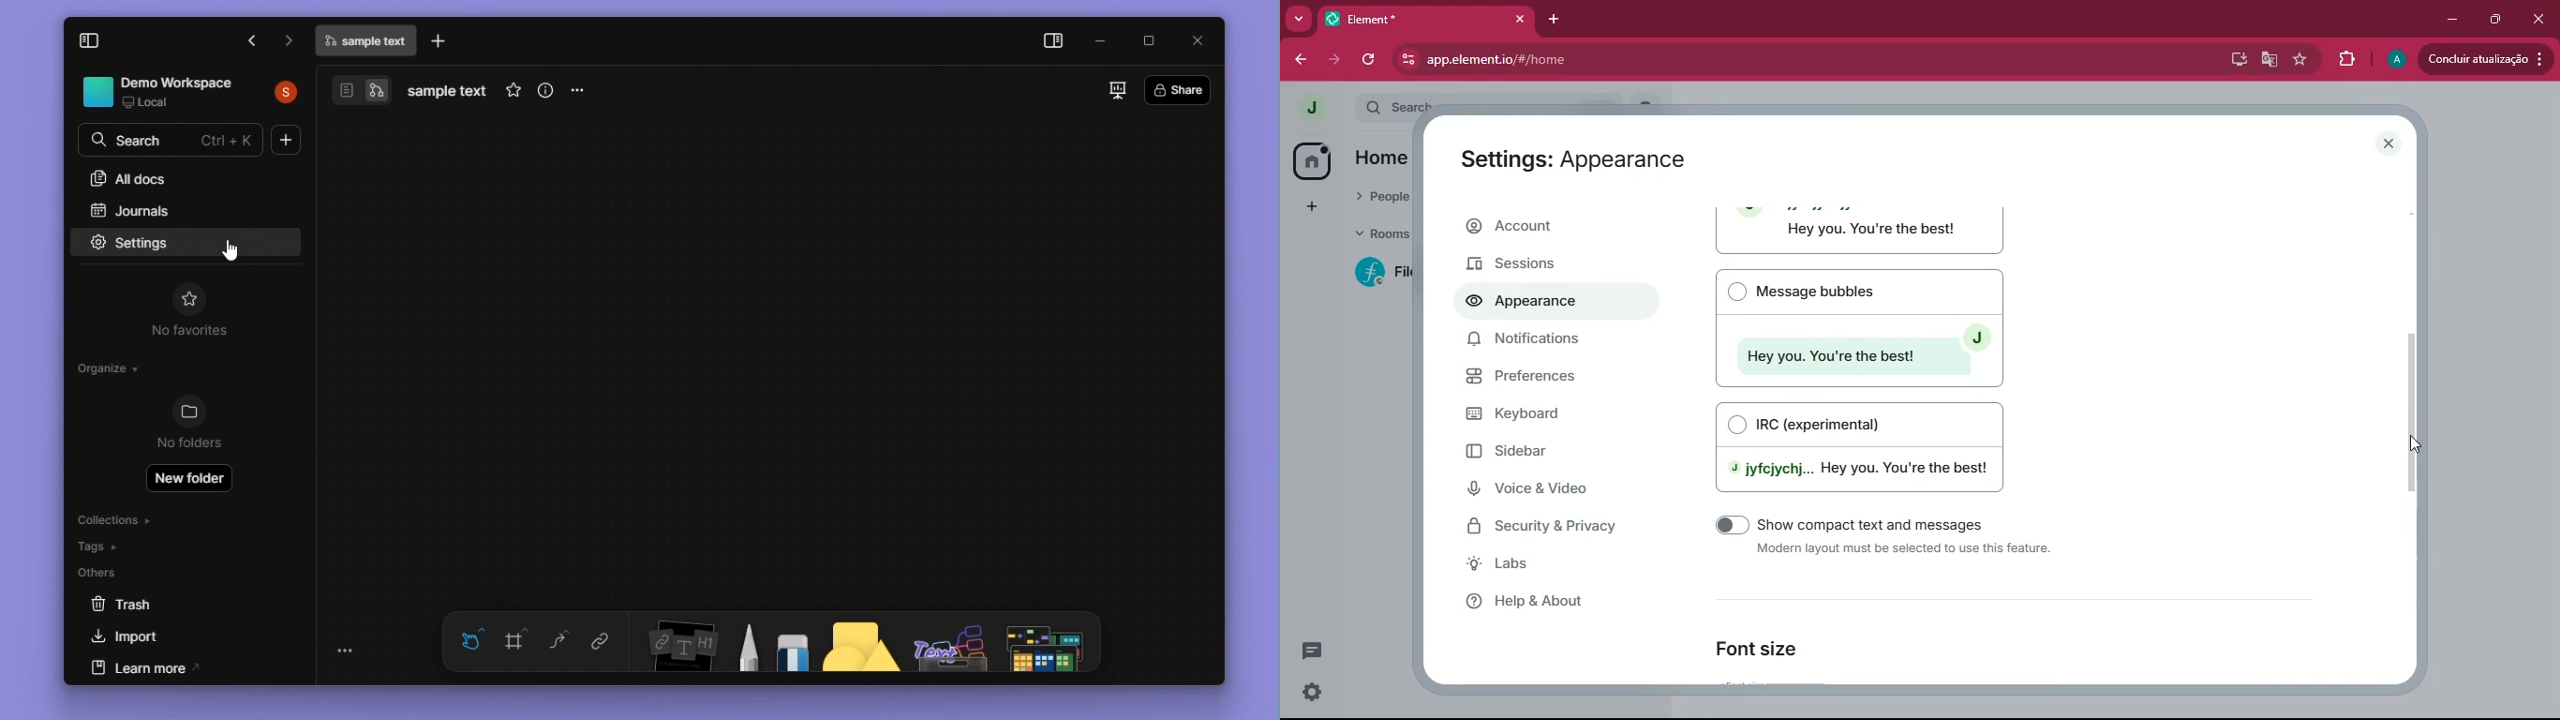 Image resolution: width=2576 pixels, height=728 pixels. Describe the element at coordinates (287, 43) in the screenshot. I see `go forward` at that location.